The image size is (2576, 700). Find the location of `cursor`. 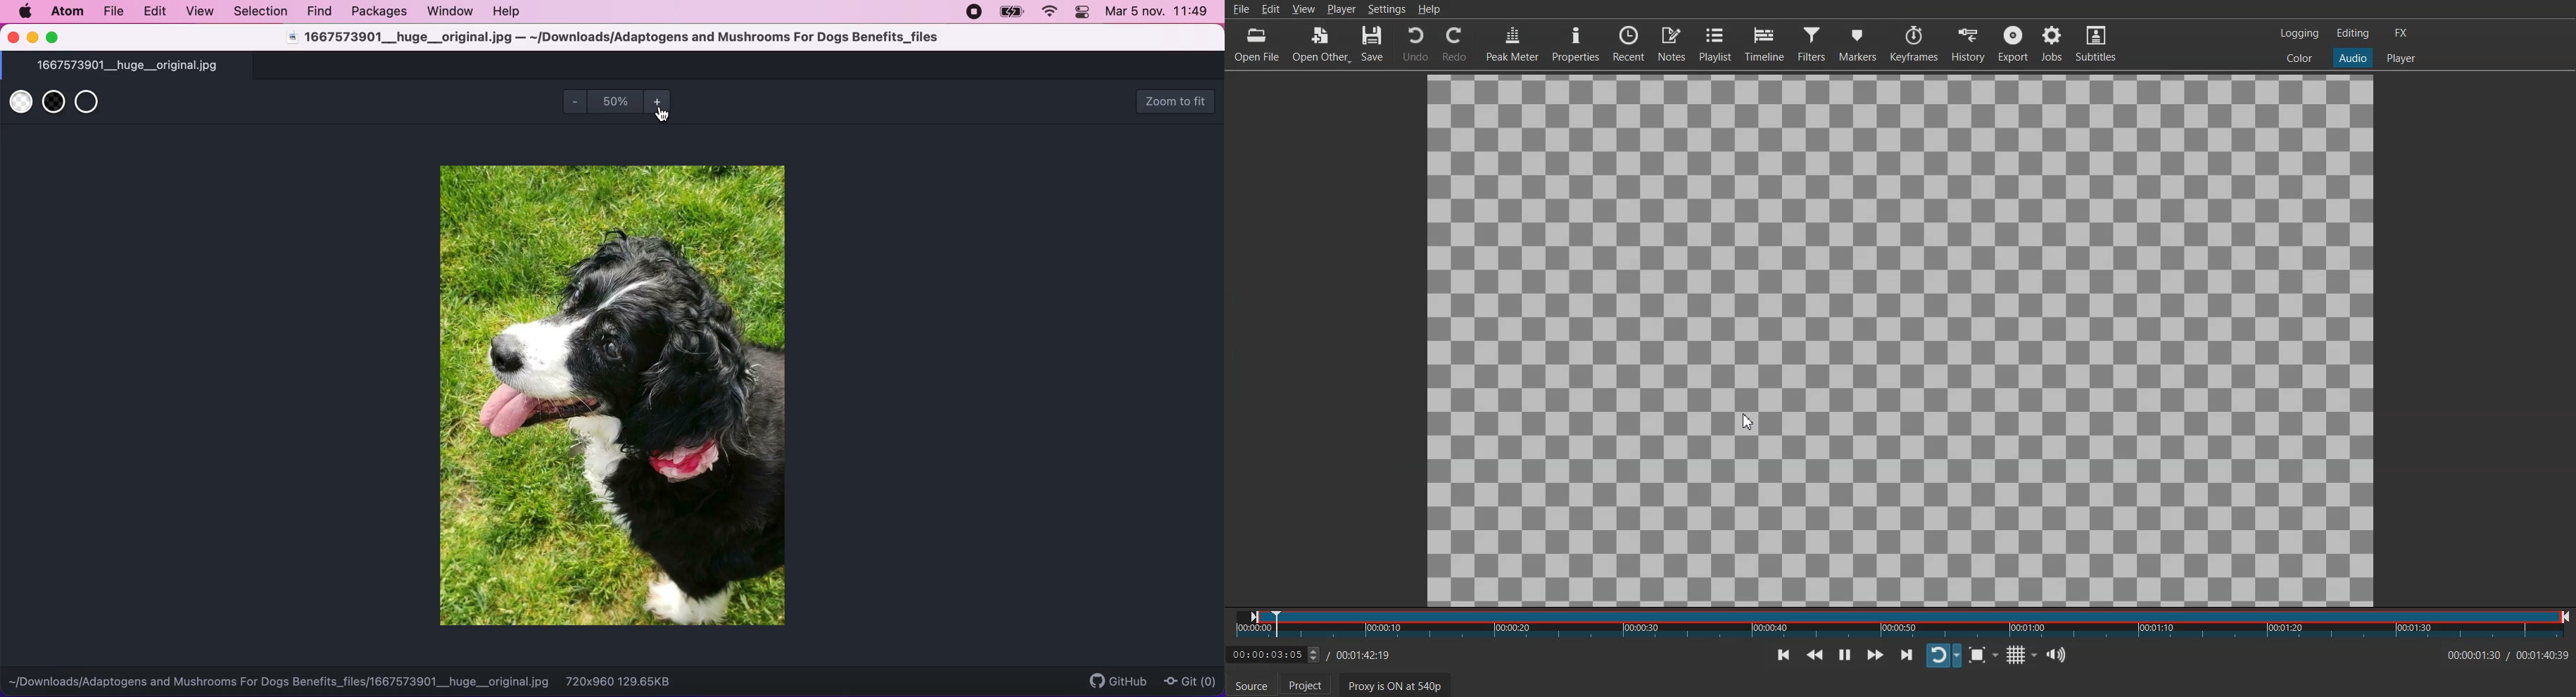

cursor is located at coordinates (1737, 417).